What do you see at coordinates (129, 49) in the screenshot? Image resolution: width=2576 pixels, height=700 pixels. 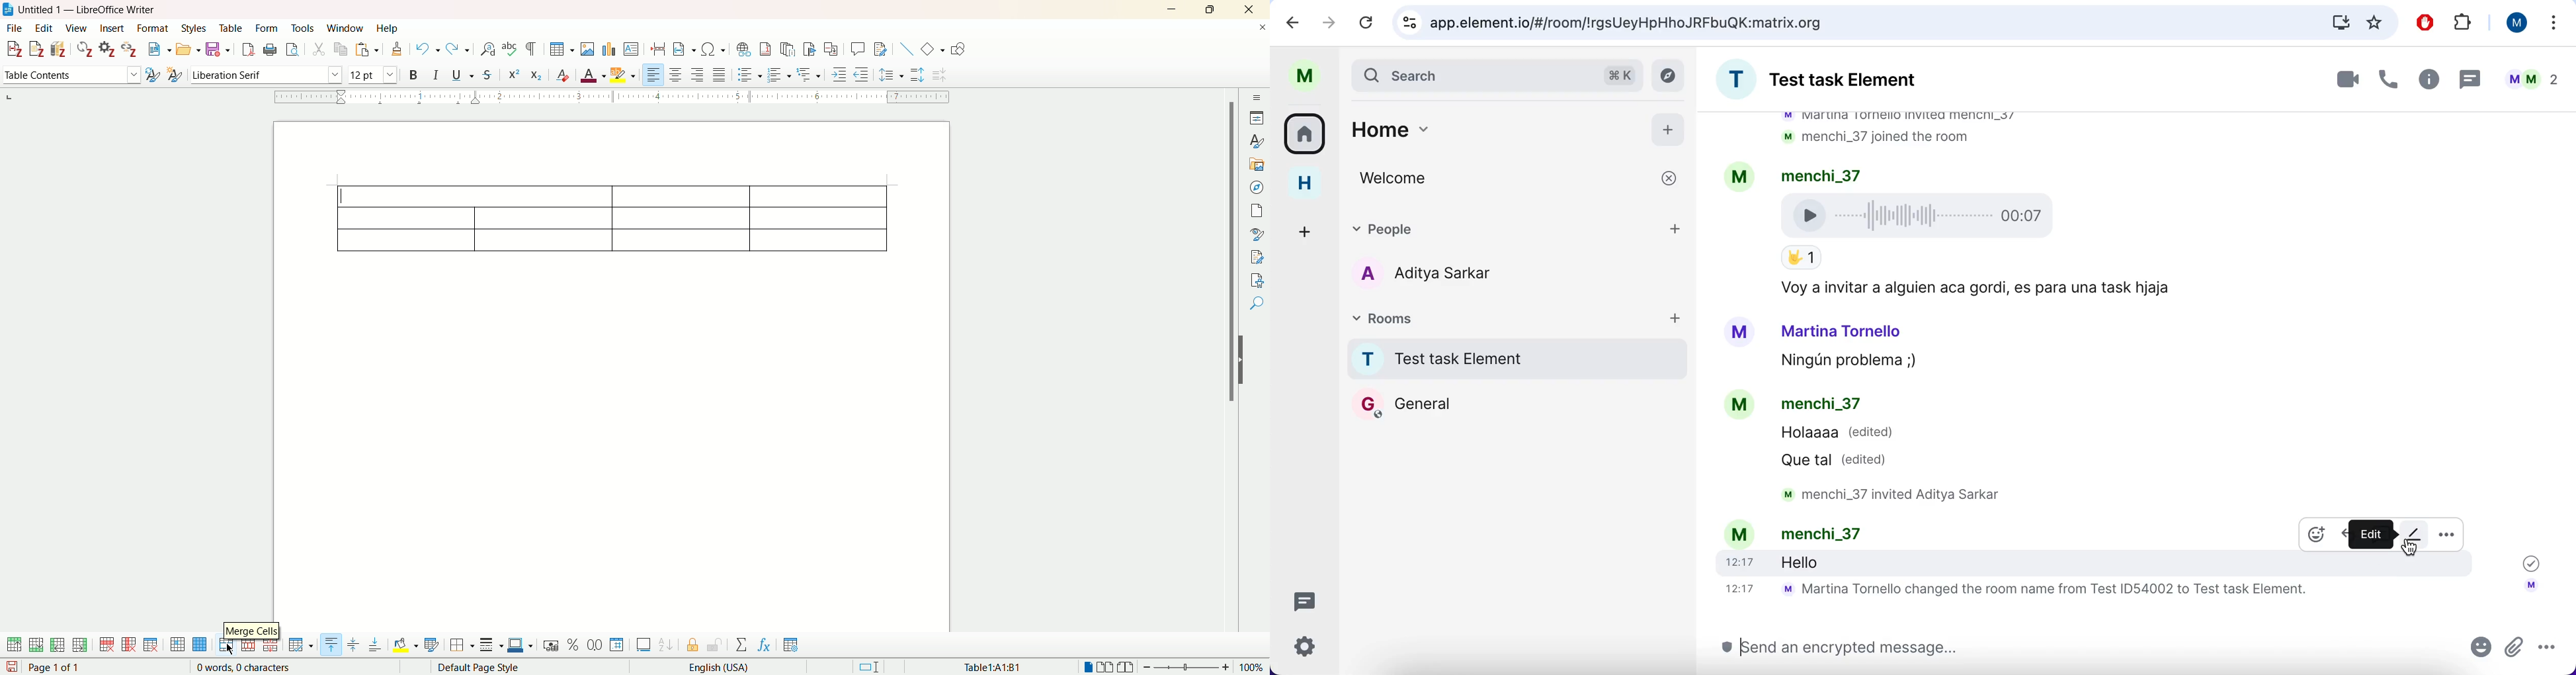 I see `unlink citations` at bounding box center [129, 49].